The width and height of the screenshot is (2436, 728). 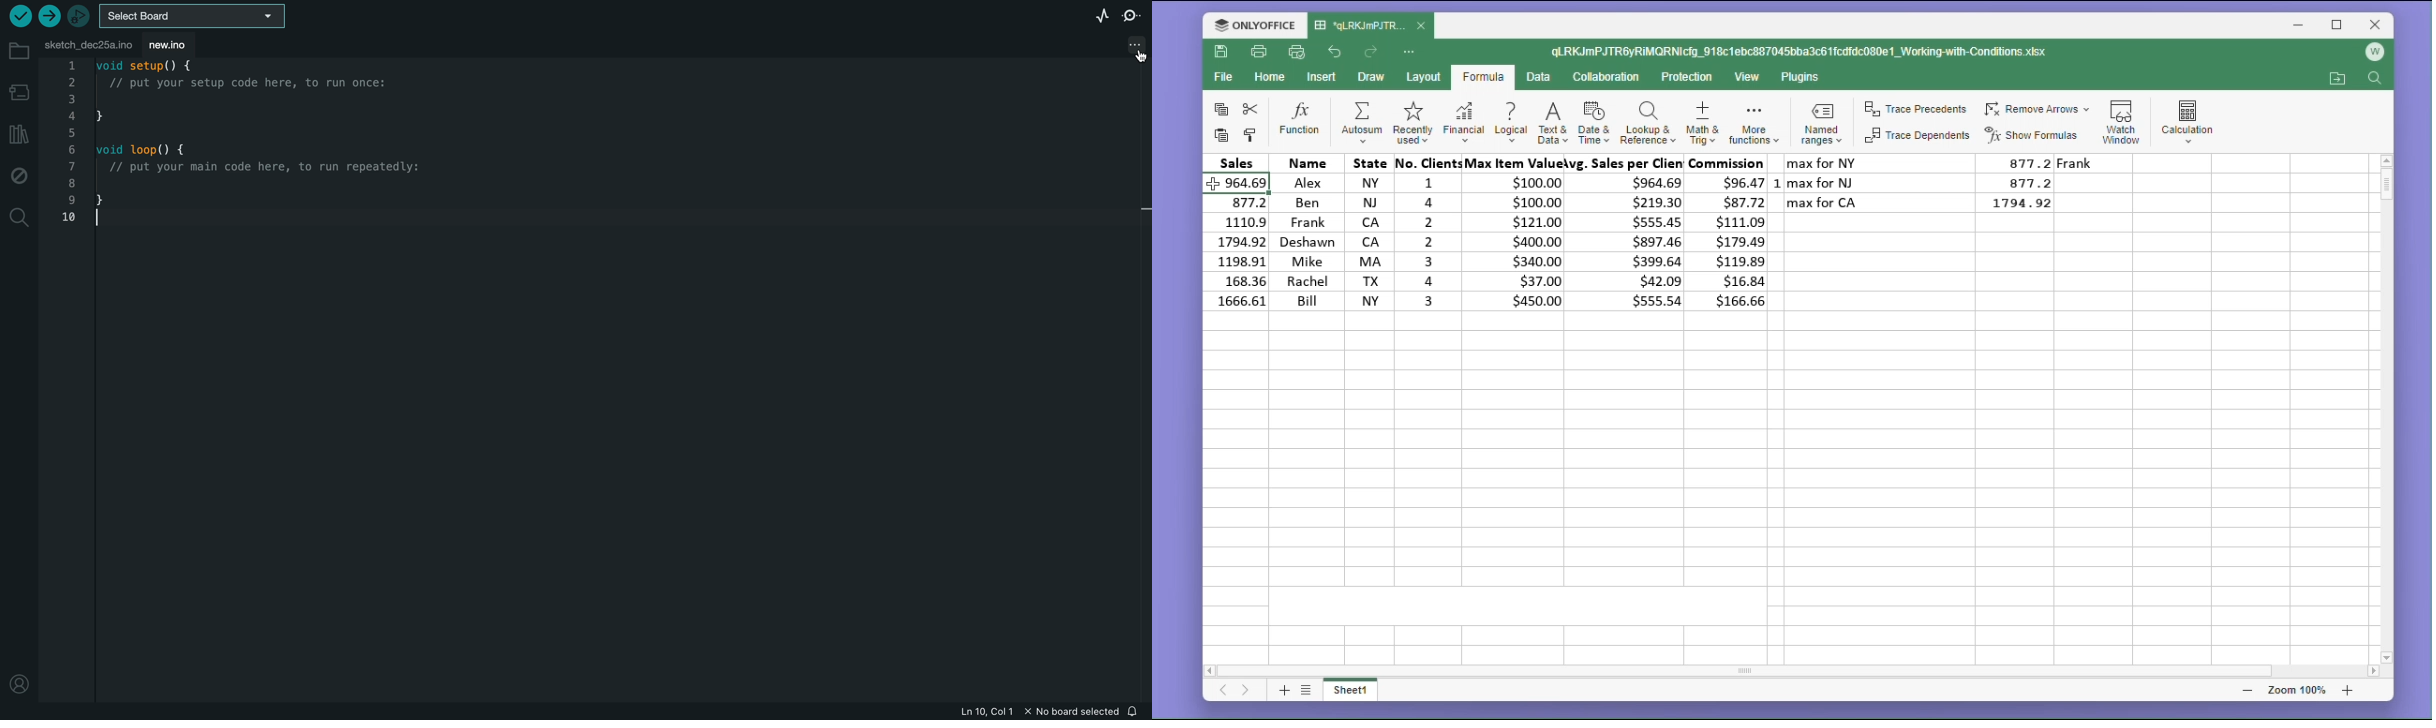 What do you see at coordinates (1794, 671) in the screenshot?
I see `horizontal scroll bar` at bounding box center [1794, 671].